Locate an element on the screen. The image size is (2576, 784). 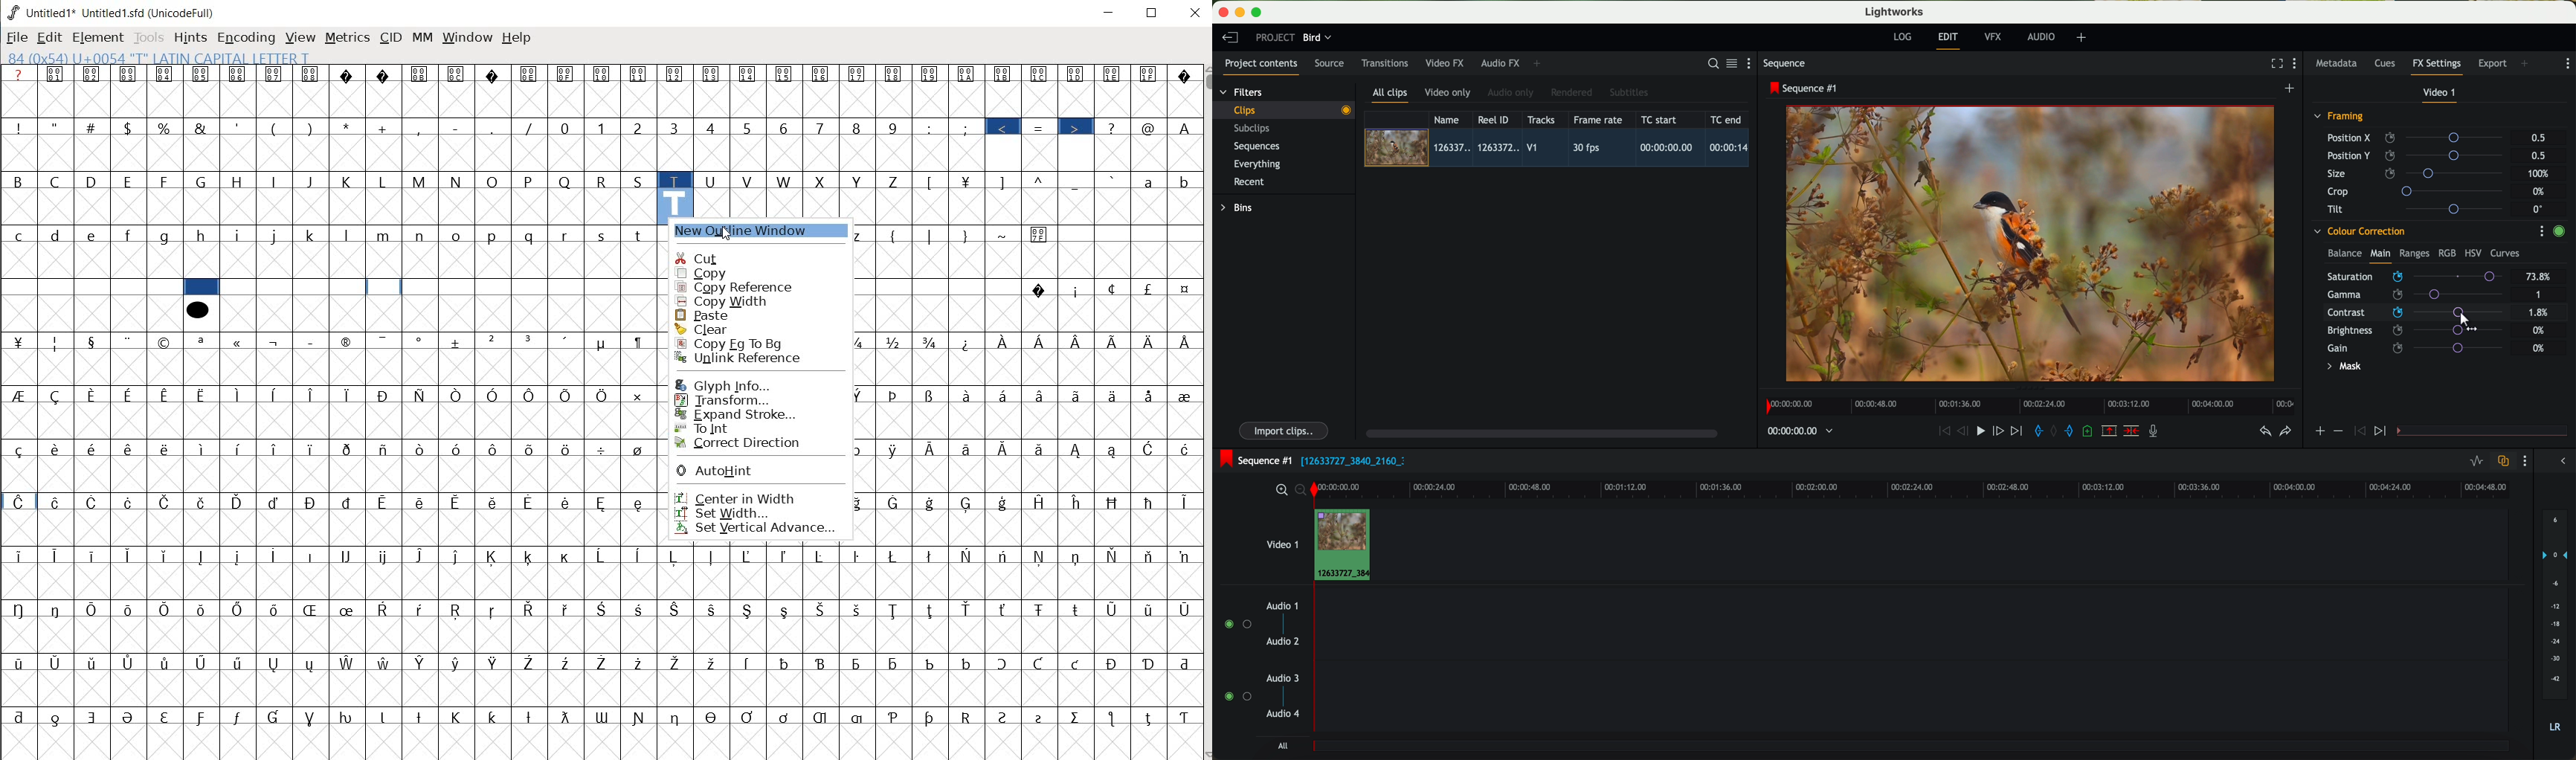
0 is located at coordinates (567, 128).